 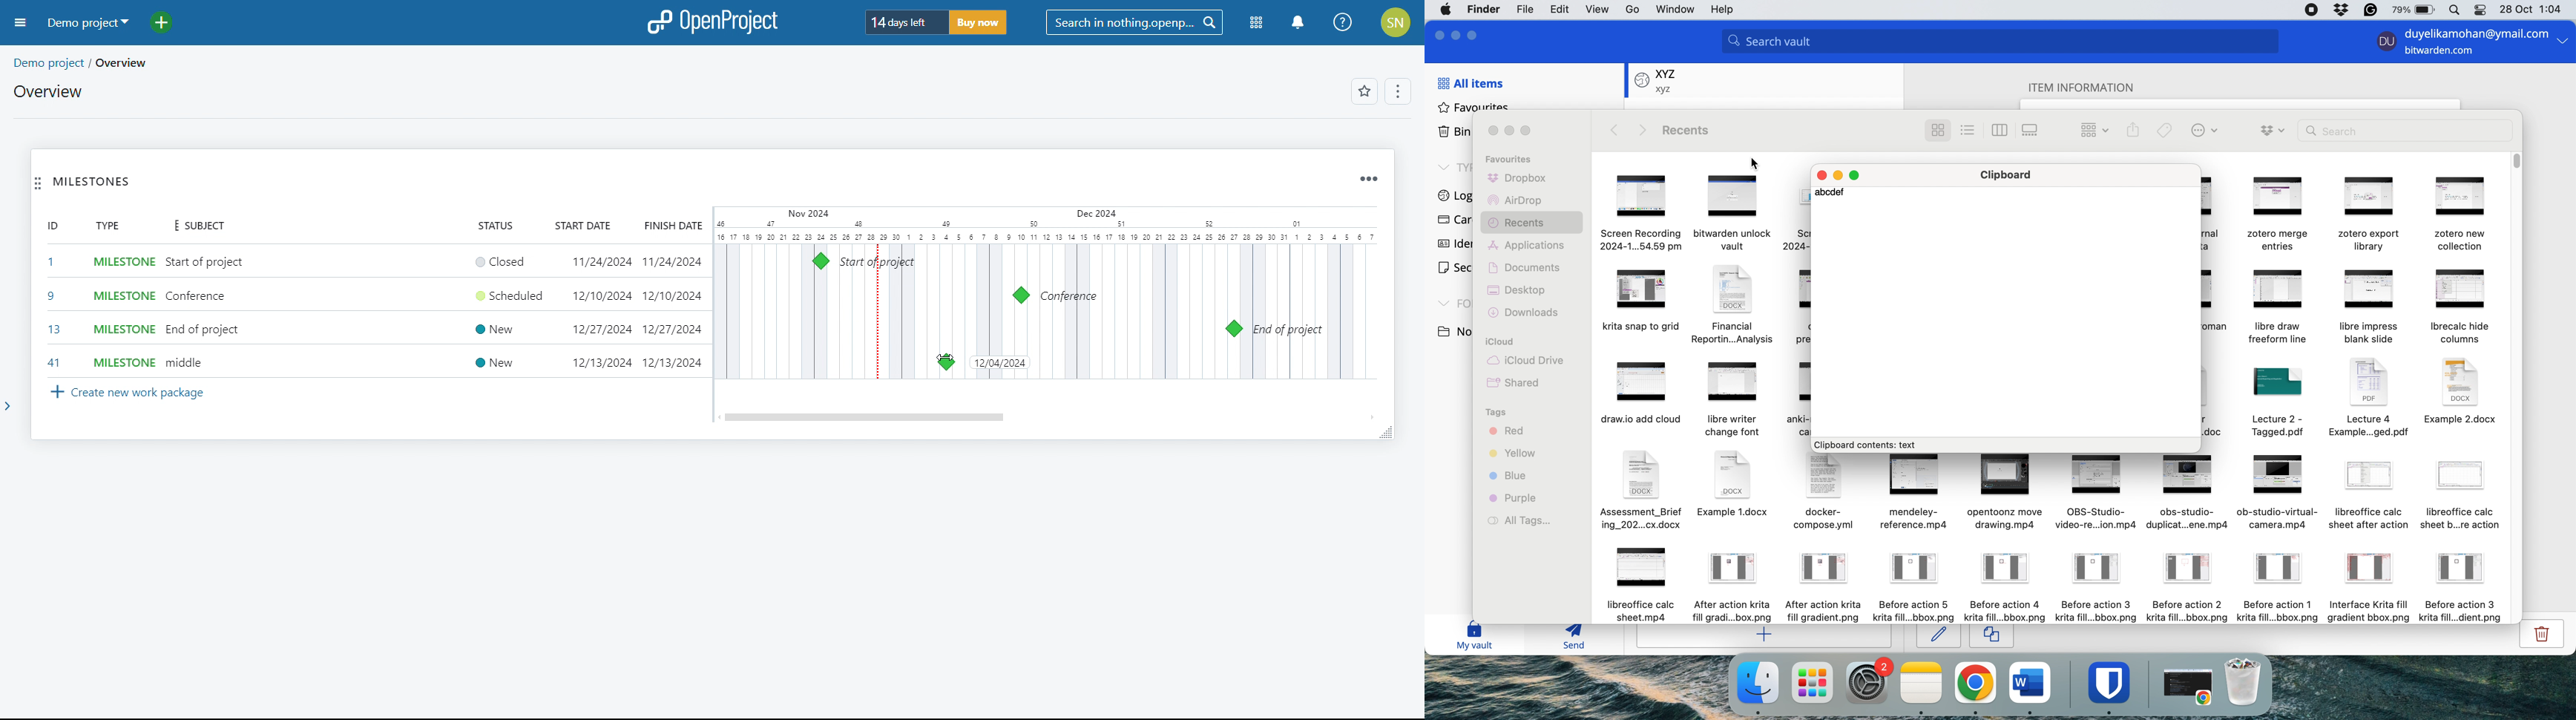 What do you see at coordinates (1766, 637) in the screenshot?
I see `add item` at bounding box center [1766, 637].